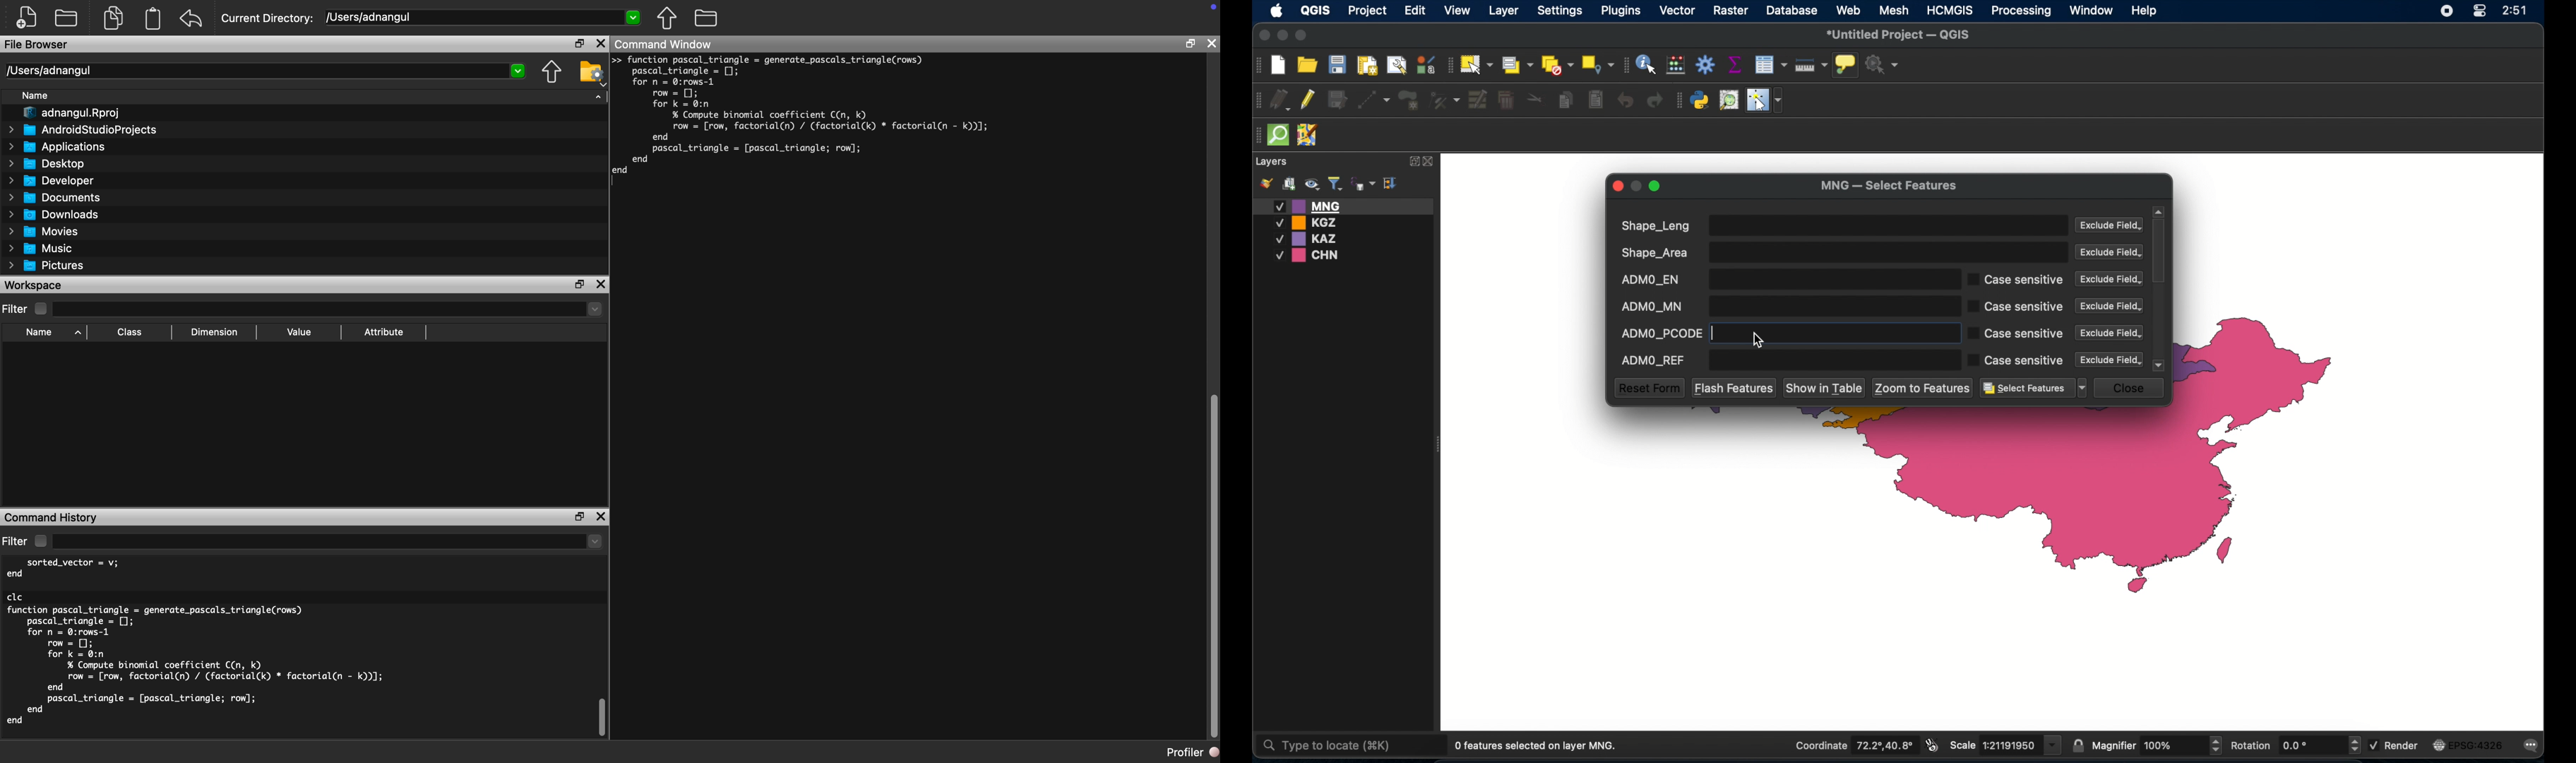 Image resolution: width=2576 pixels, height=784 pixels. Describe the element at coordinates (1852, 745) in the screenshot. I see `Coordinate  72.2°,40.8°` at that location.